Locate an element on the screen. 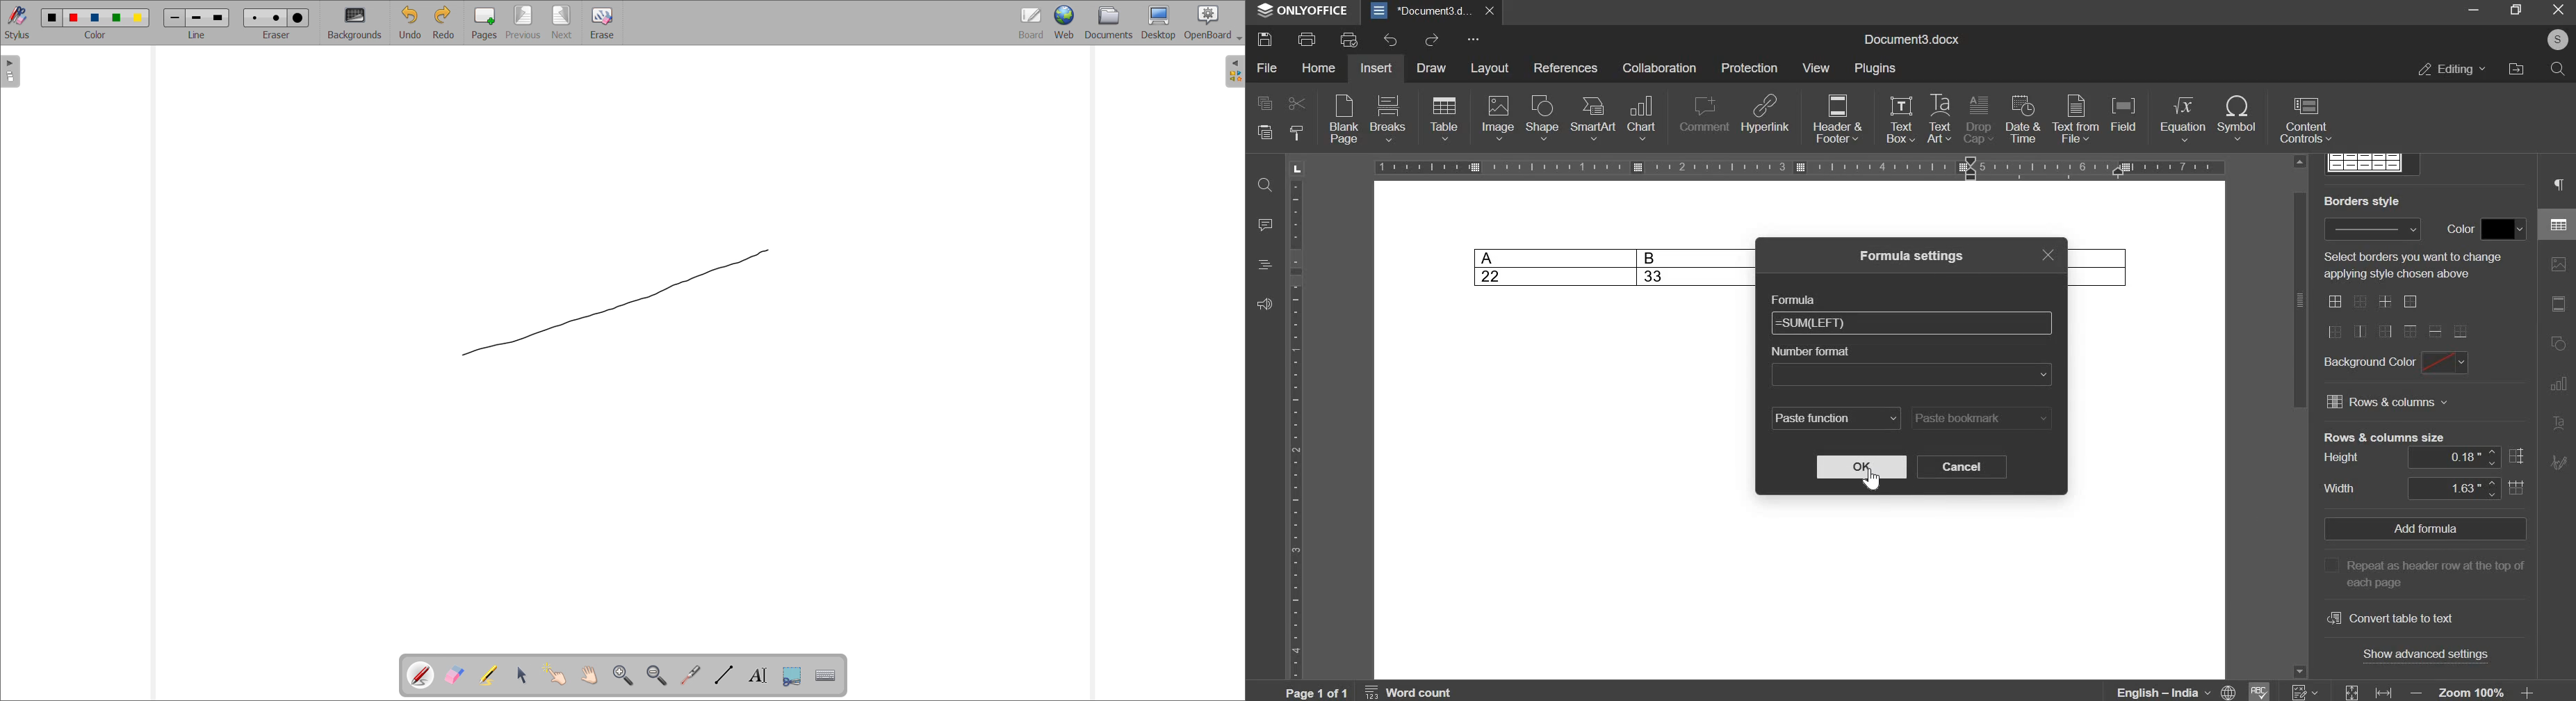 The image size is (2576, 728). text art settings is located at coordinates (2558, 424).